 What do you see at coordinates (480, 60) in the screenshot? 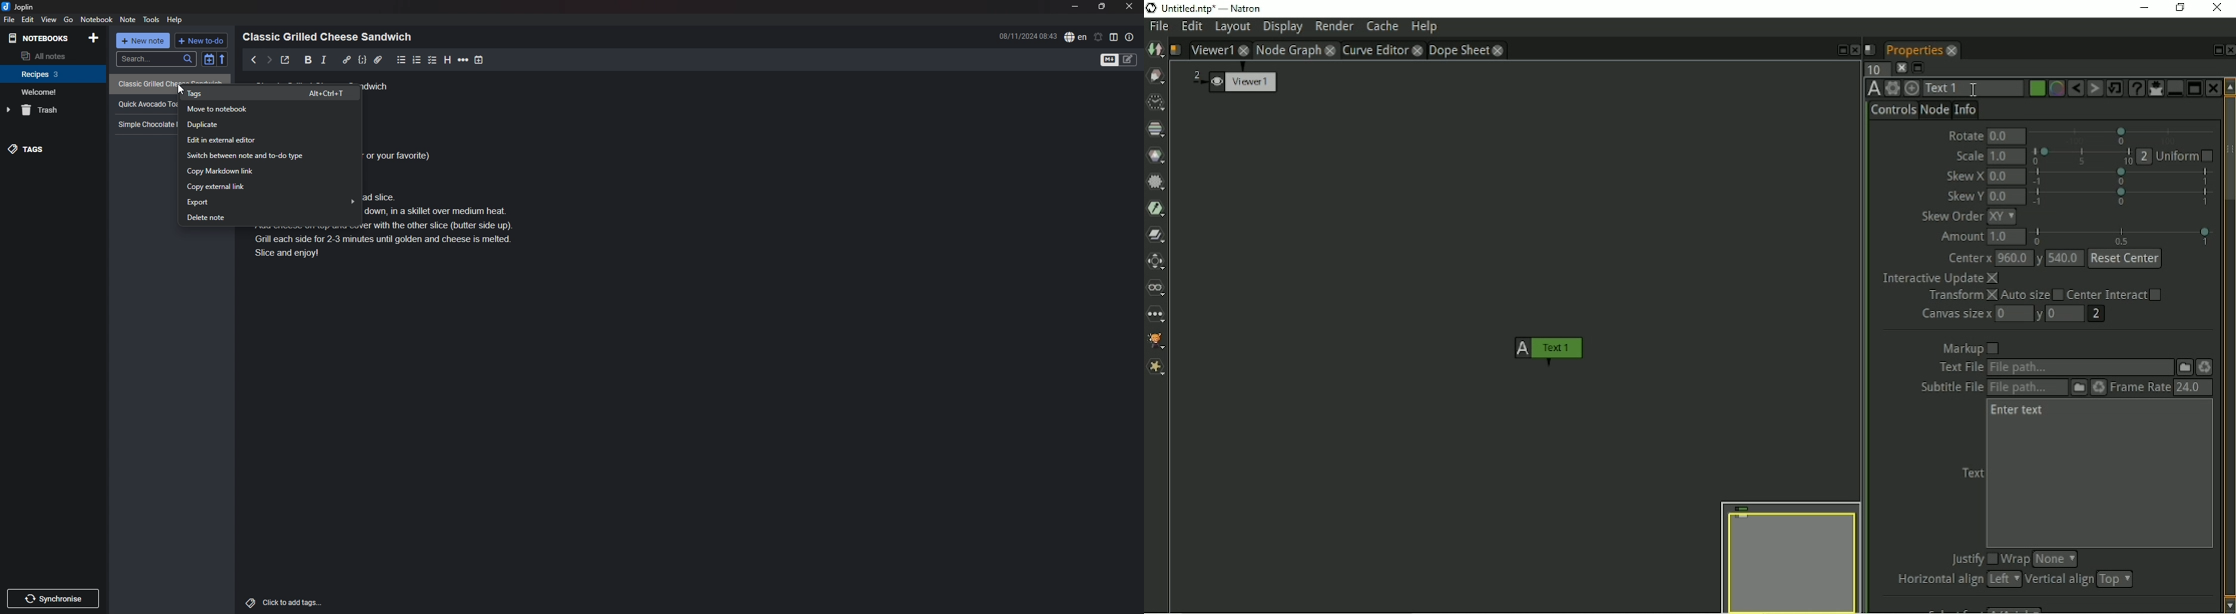
I see `add time` at bounding box center [480, 60].